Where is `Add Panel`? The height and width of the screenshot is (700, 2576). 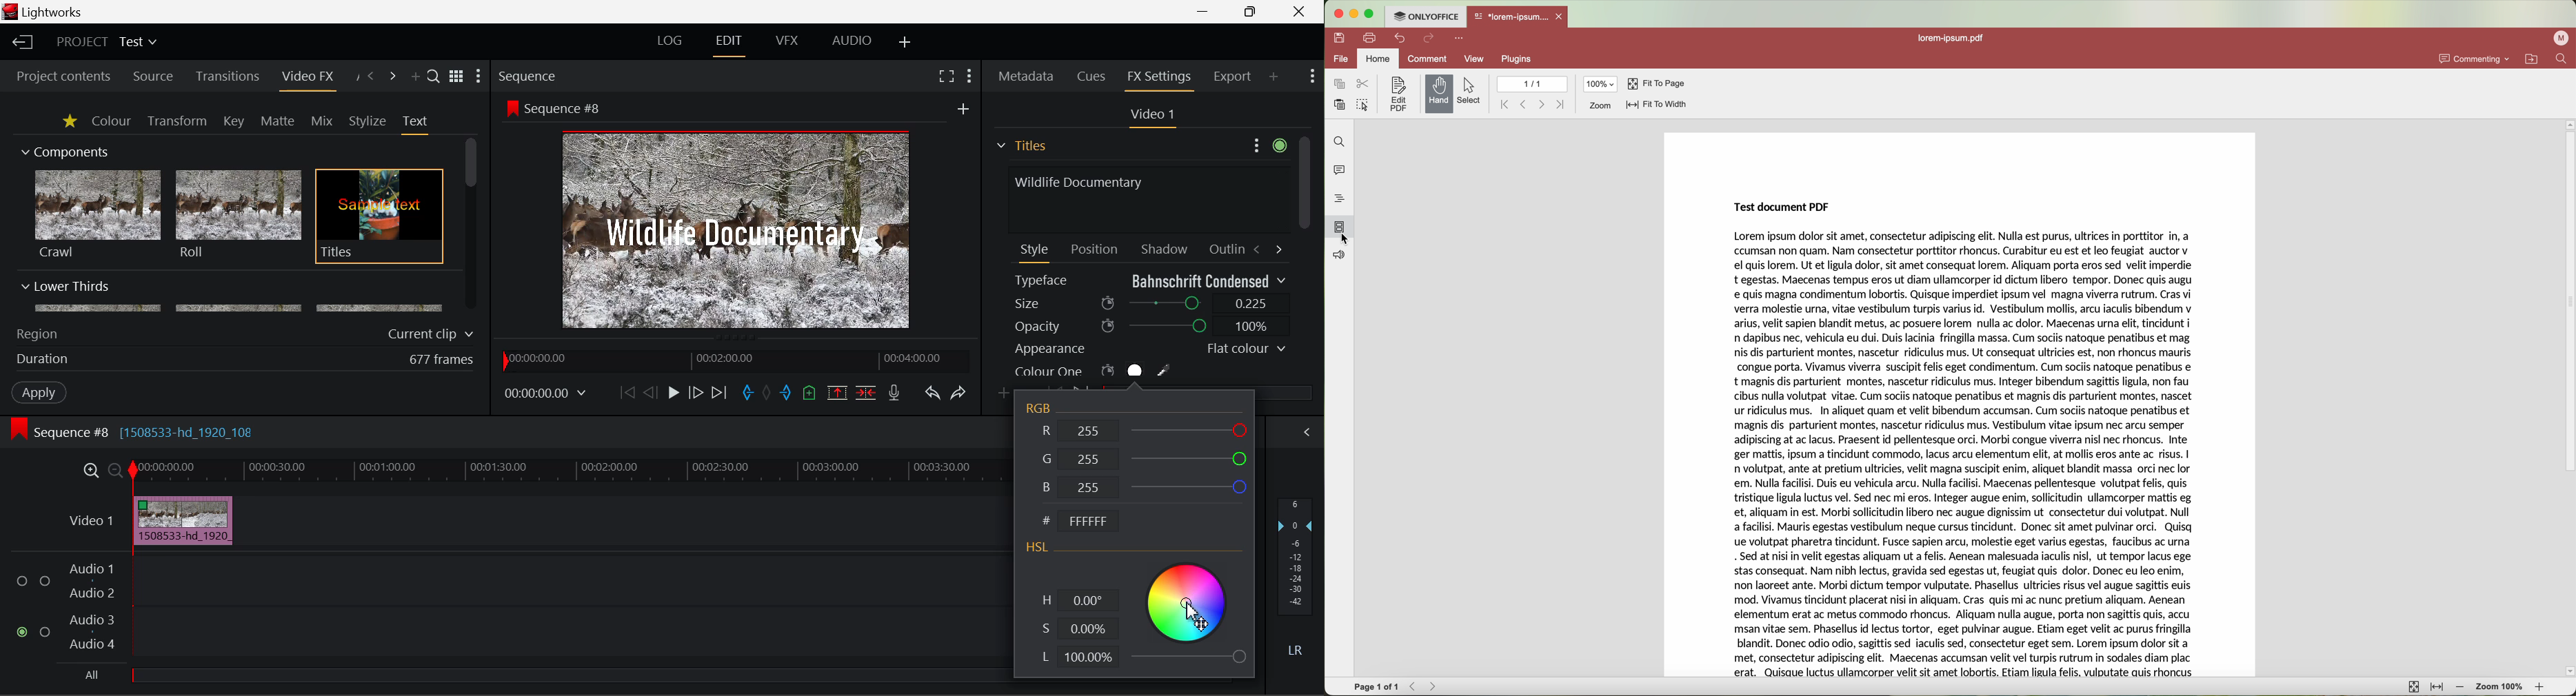
Add Panel is located at coordinates (414, 77).